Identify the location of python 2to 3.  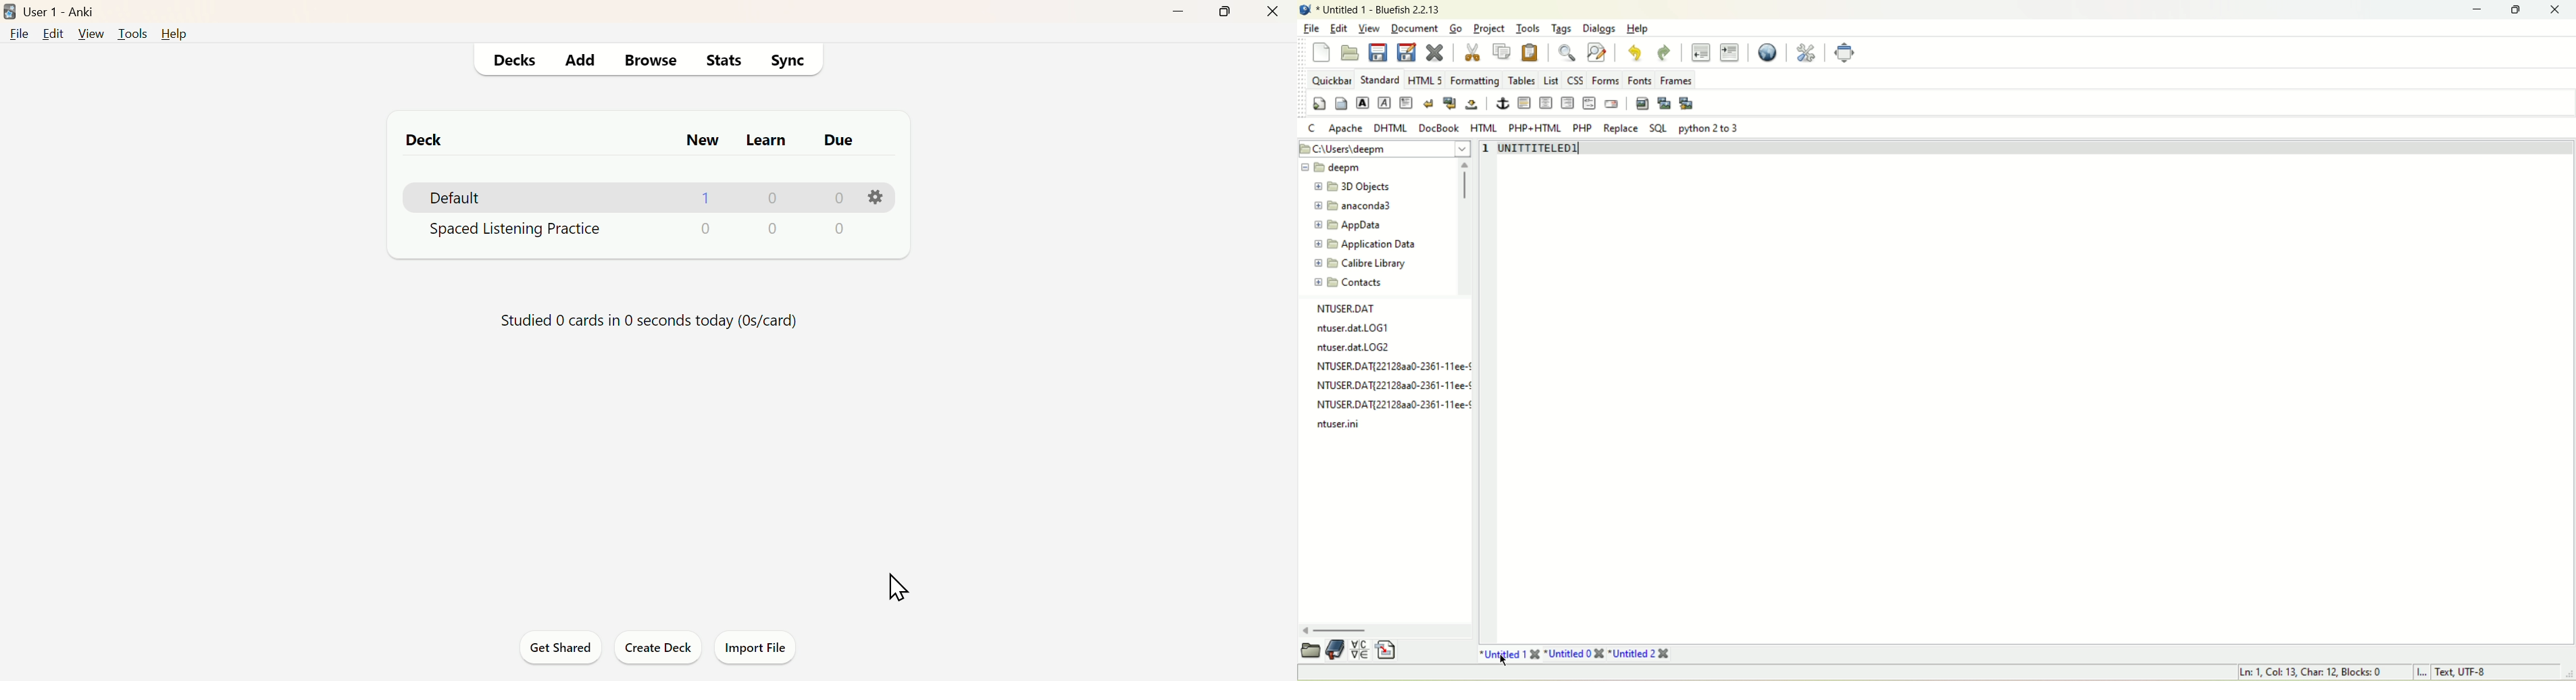
(1714, 128).